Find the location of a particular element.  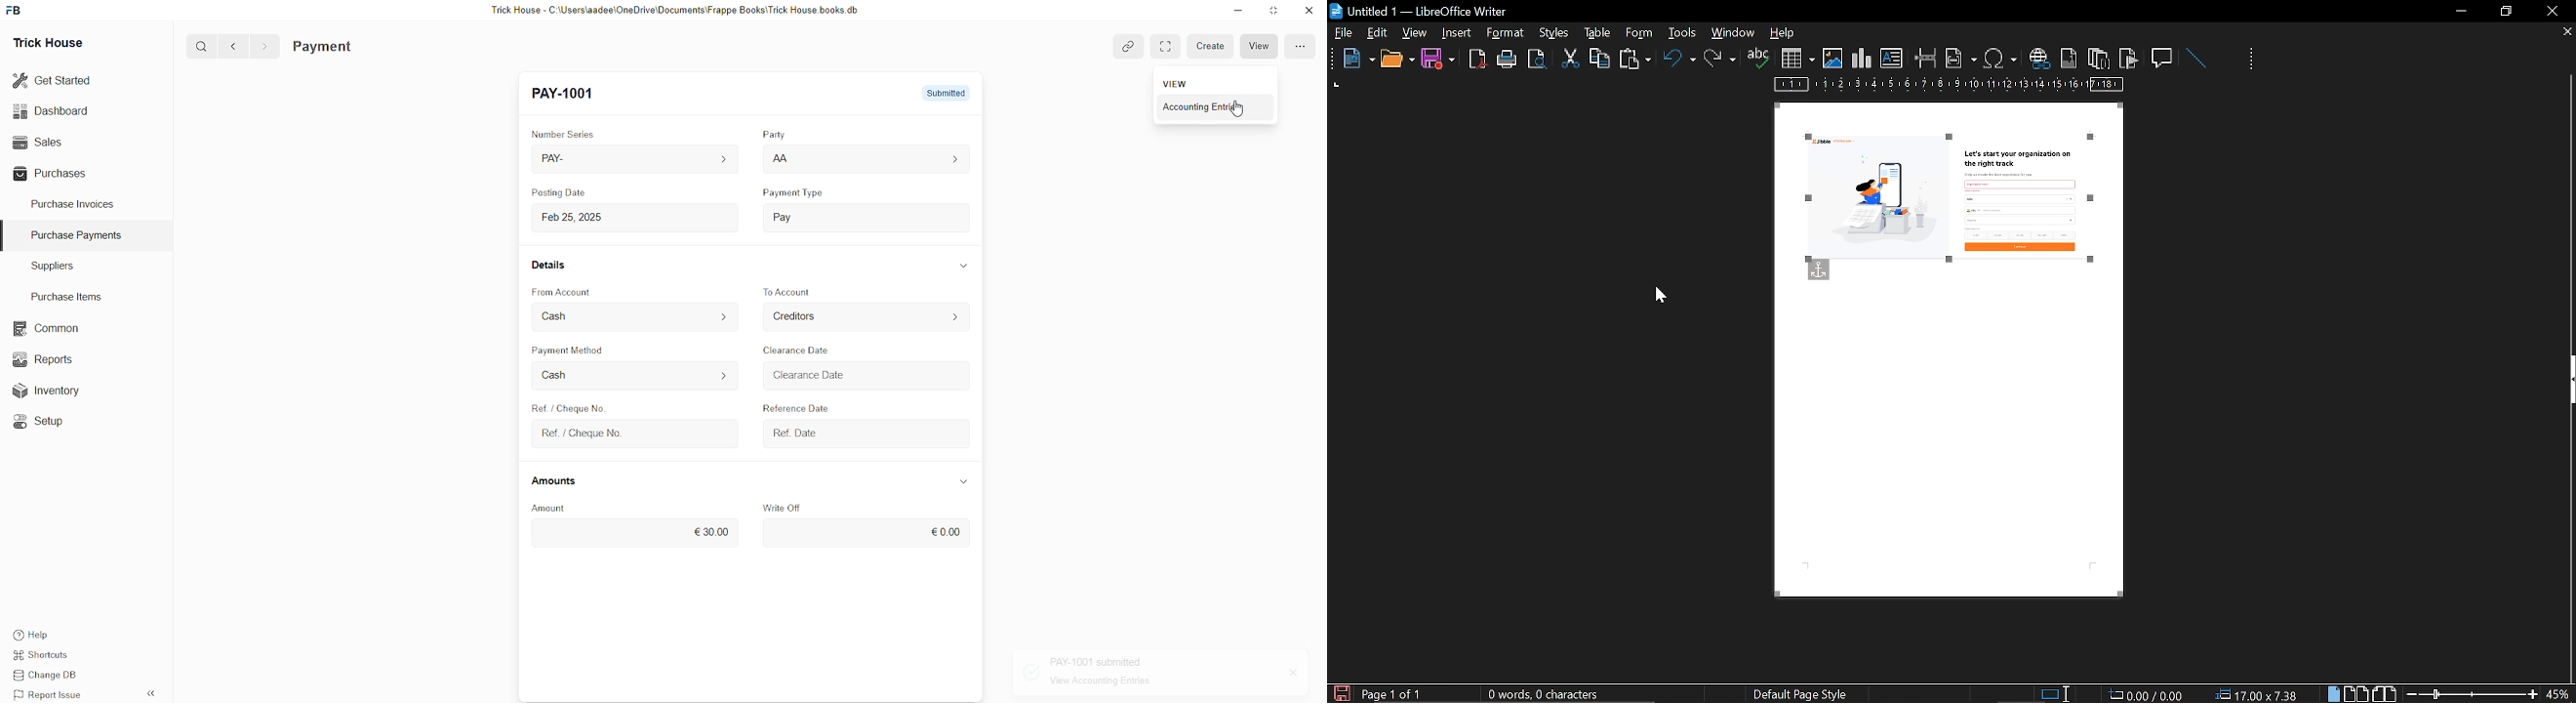

Ref. / Cheque No. is located at coordinates (595, 434).